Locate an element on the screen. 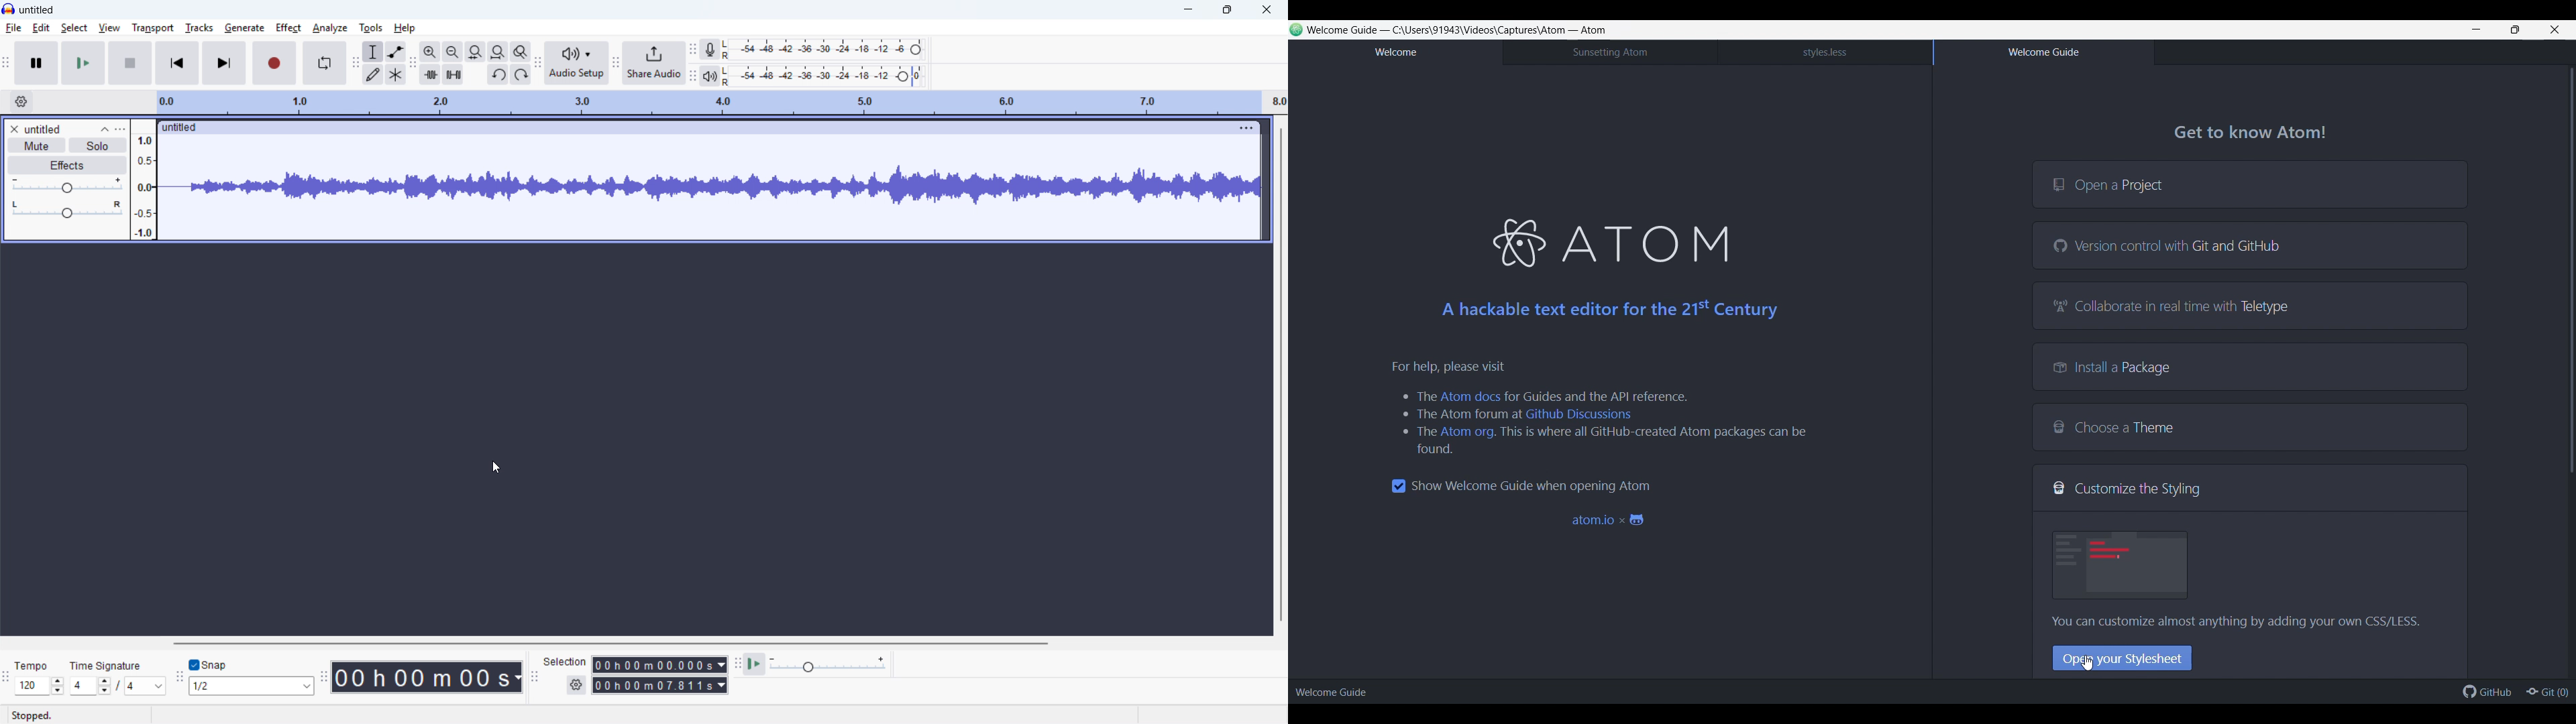 The image size is (2576, 728). Recording metre  is located at coordinates (710, 50).